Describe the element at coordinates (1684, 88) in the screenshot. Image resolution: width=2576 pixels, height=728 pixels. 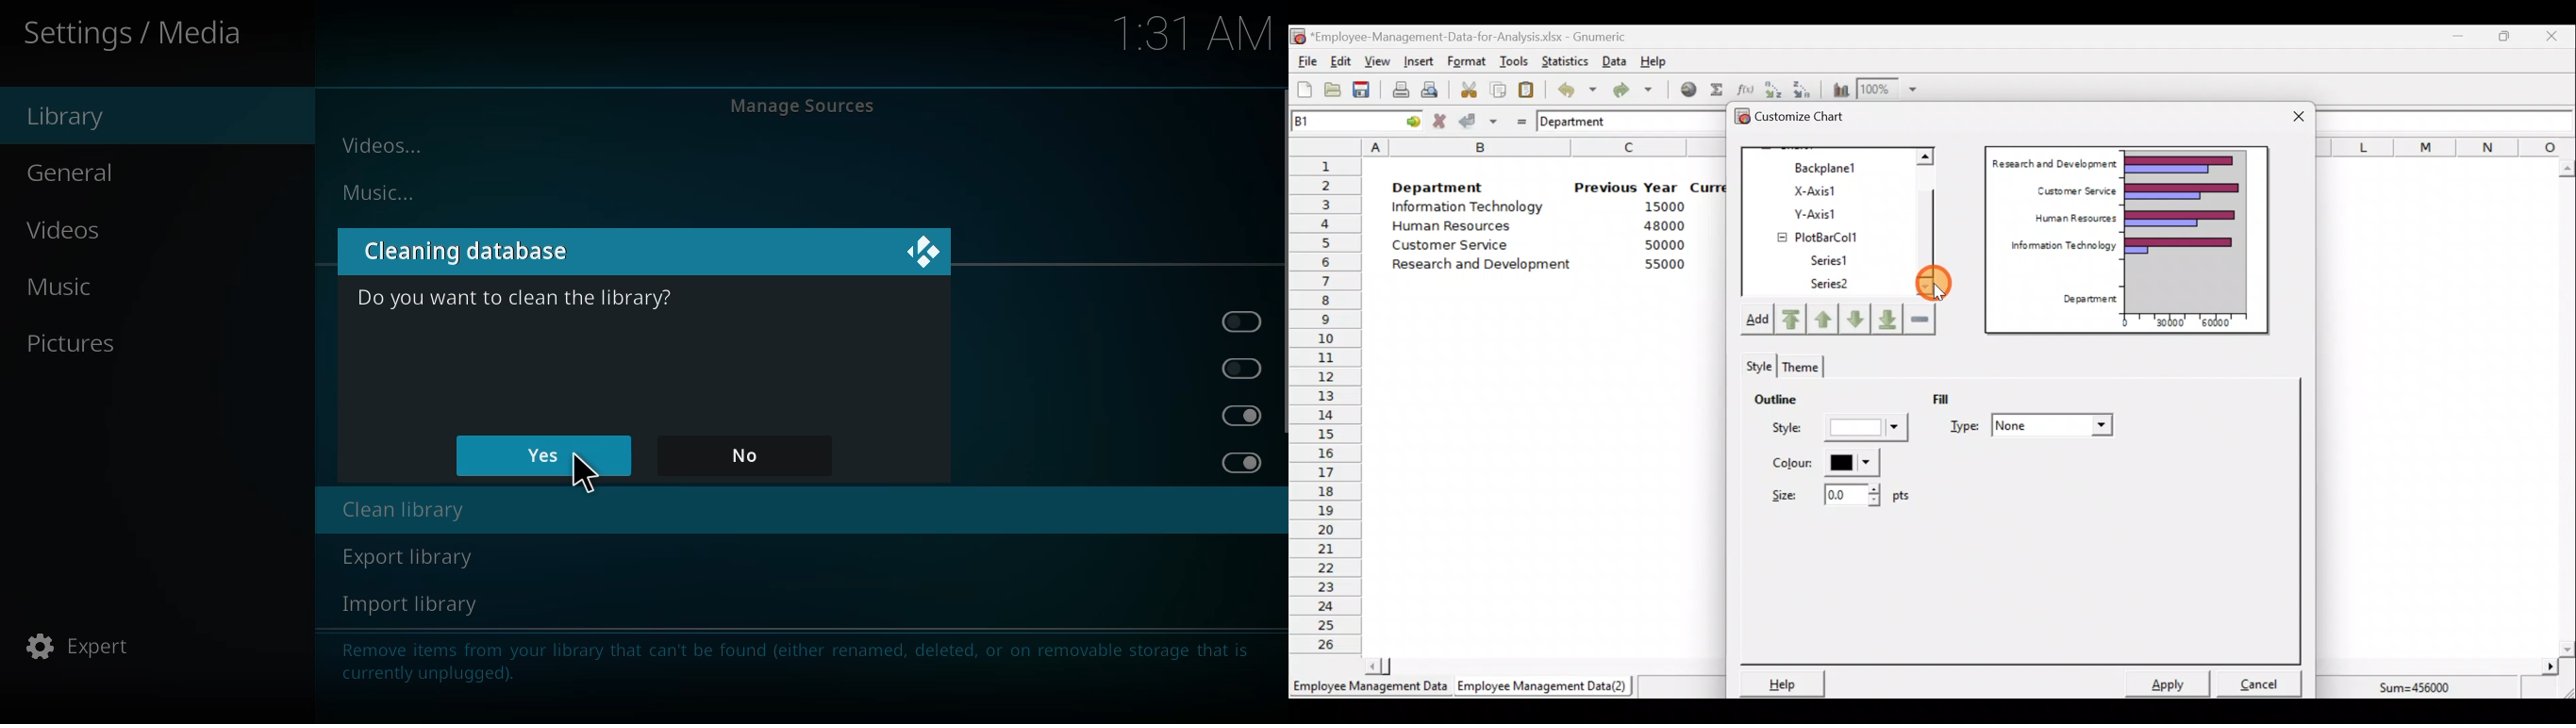
I see `Insert hyperlink` at that location.